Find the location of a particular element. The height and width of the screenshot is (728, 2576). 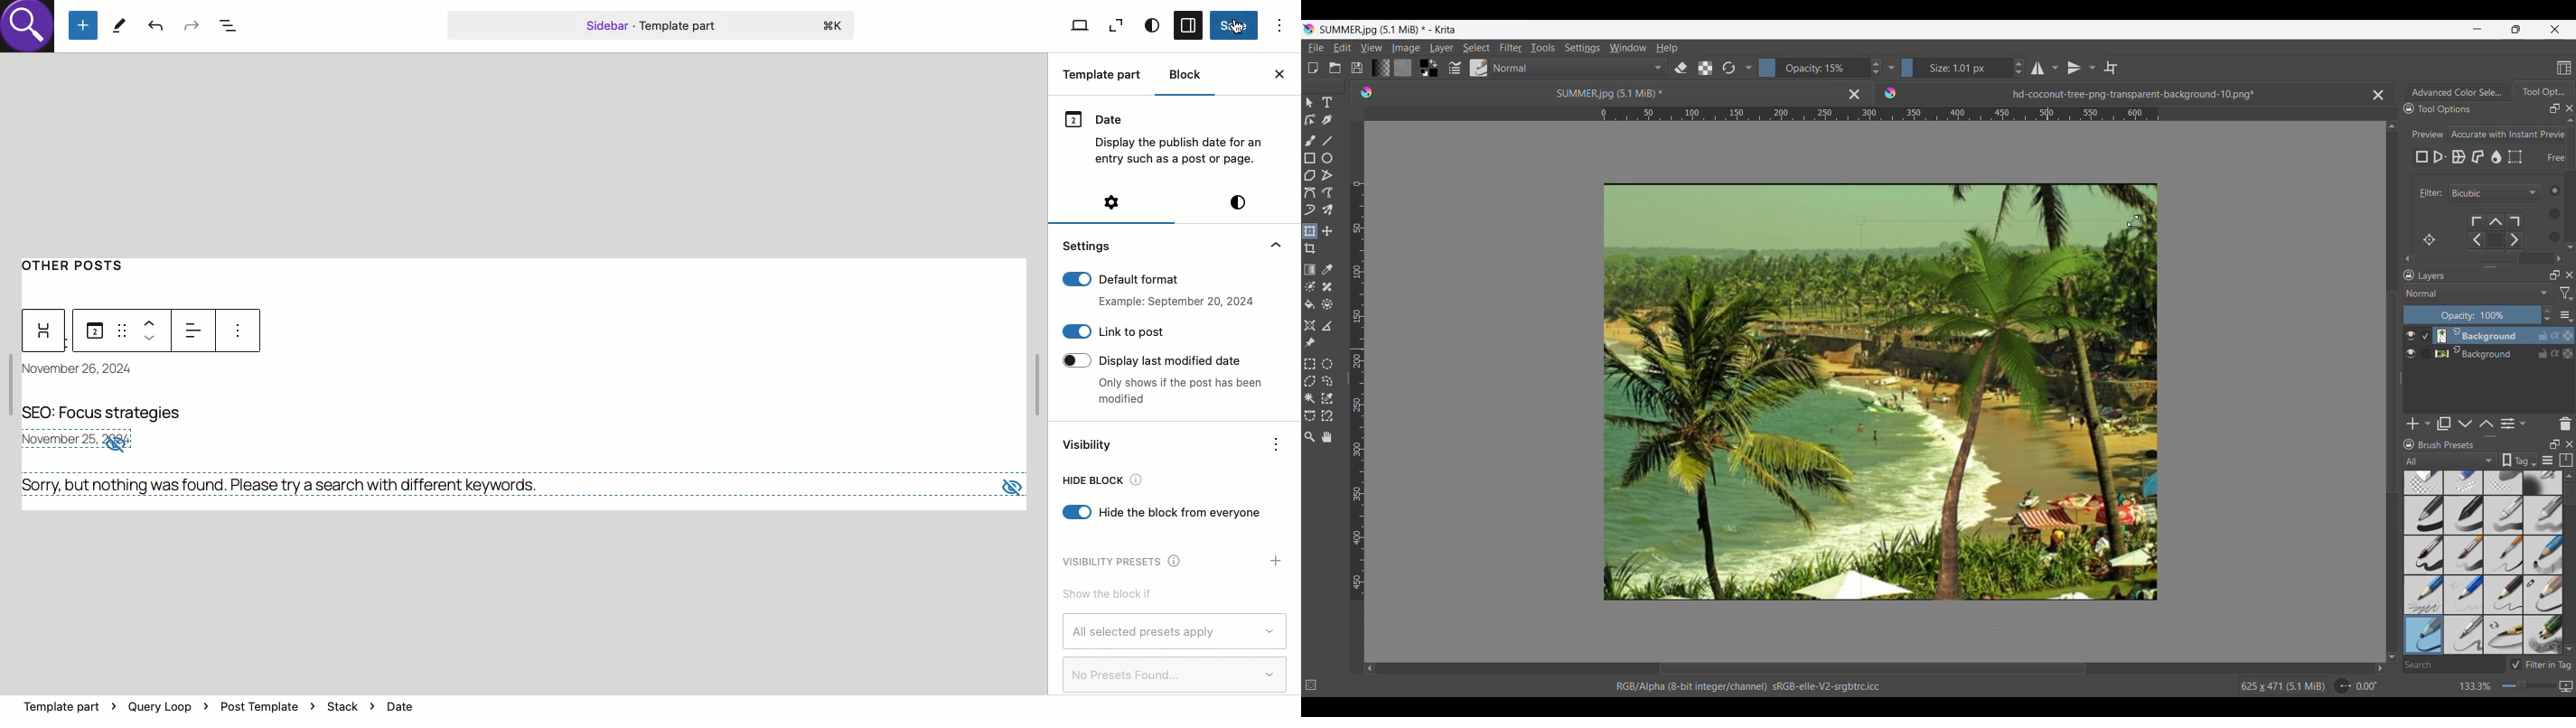

Date is located at coordinates (89, 370).